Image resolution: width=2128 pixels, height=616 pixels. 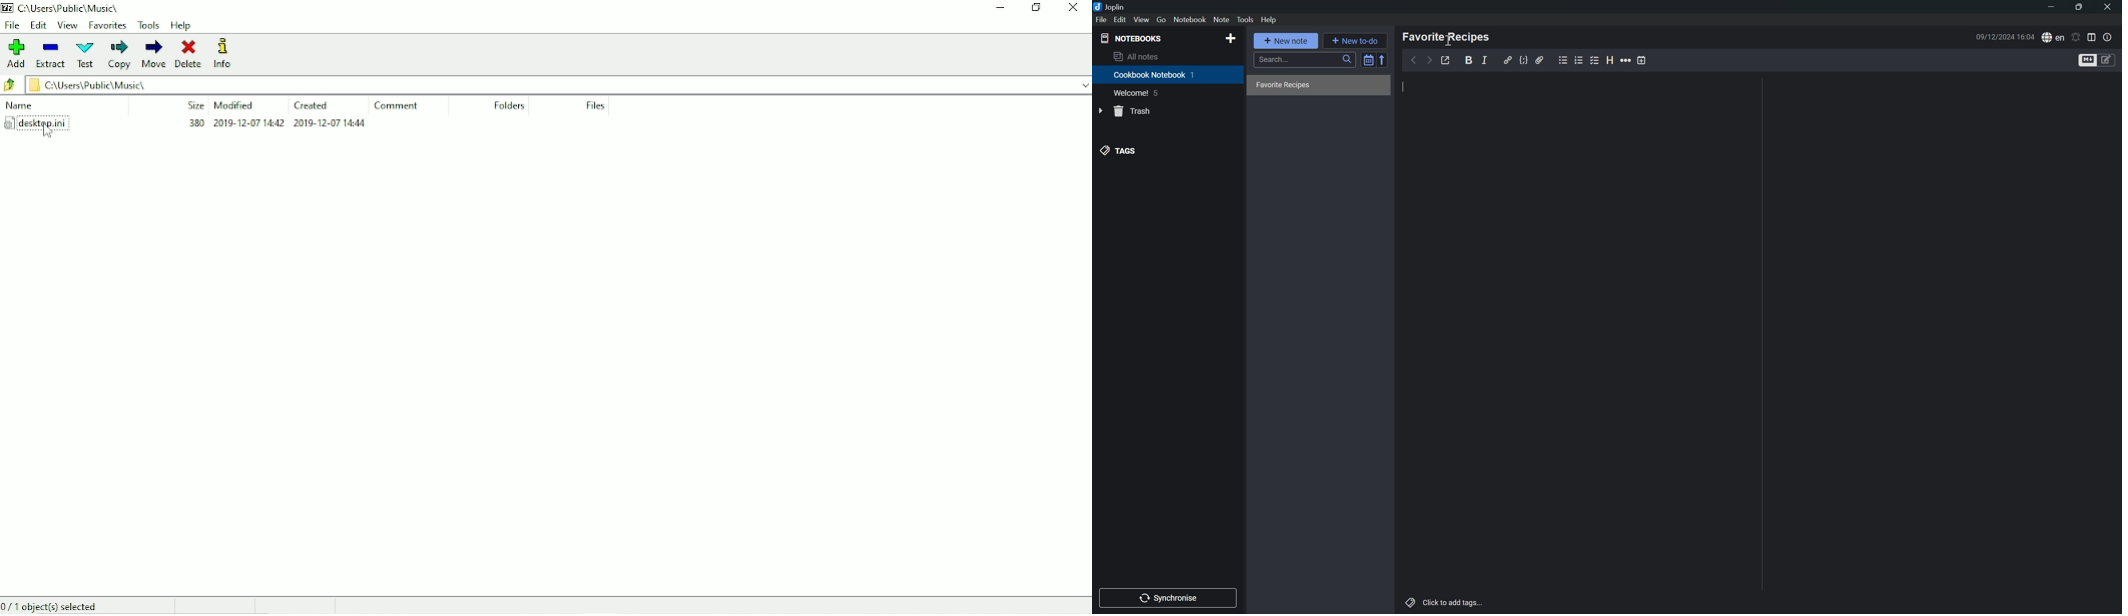 I want to click on Note properties, so click(x=2109, y=37).